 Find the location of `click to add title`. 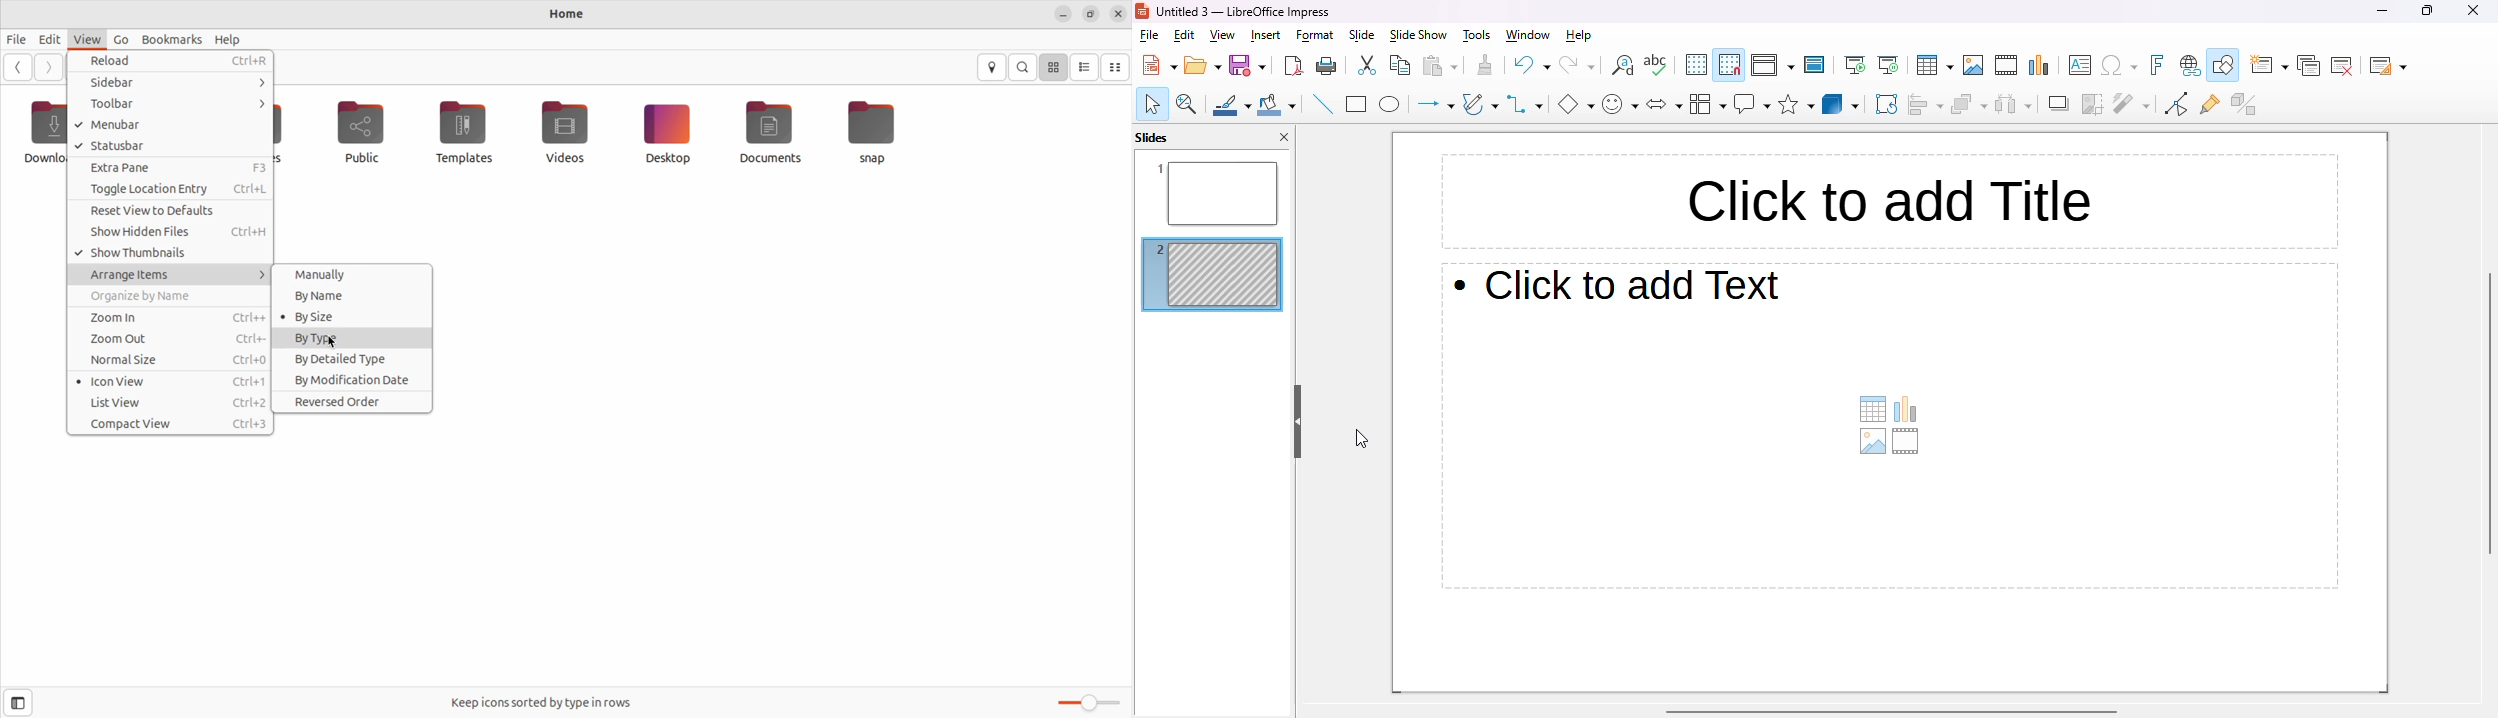

click to add title is located at coordinates (1890, 201).